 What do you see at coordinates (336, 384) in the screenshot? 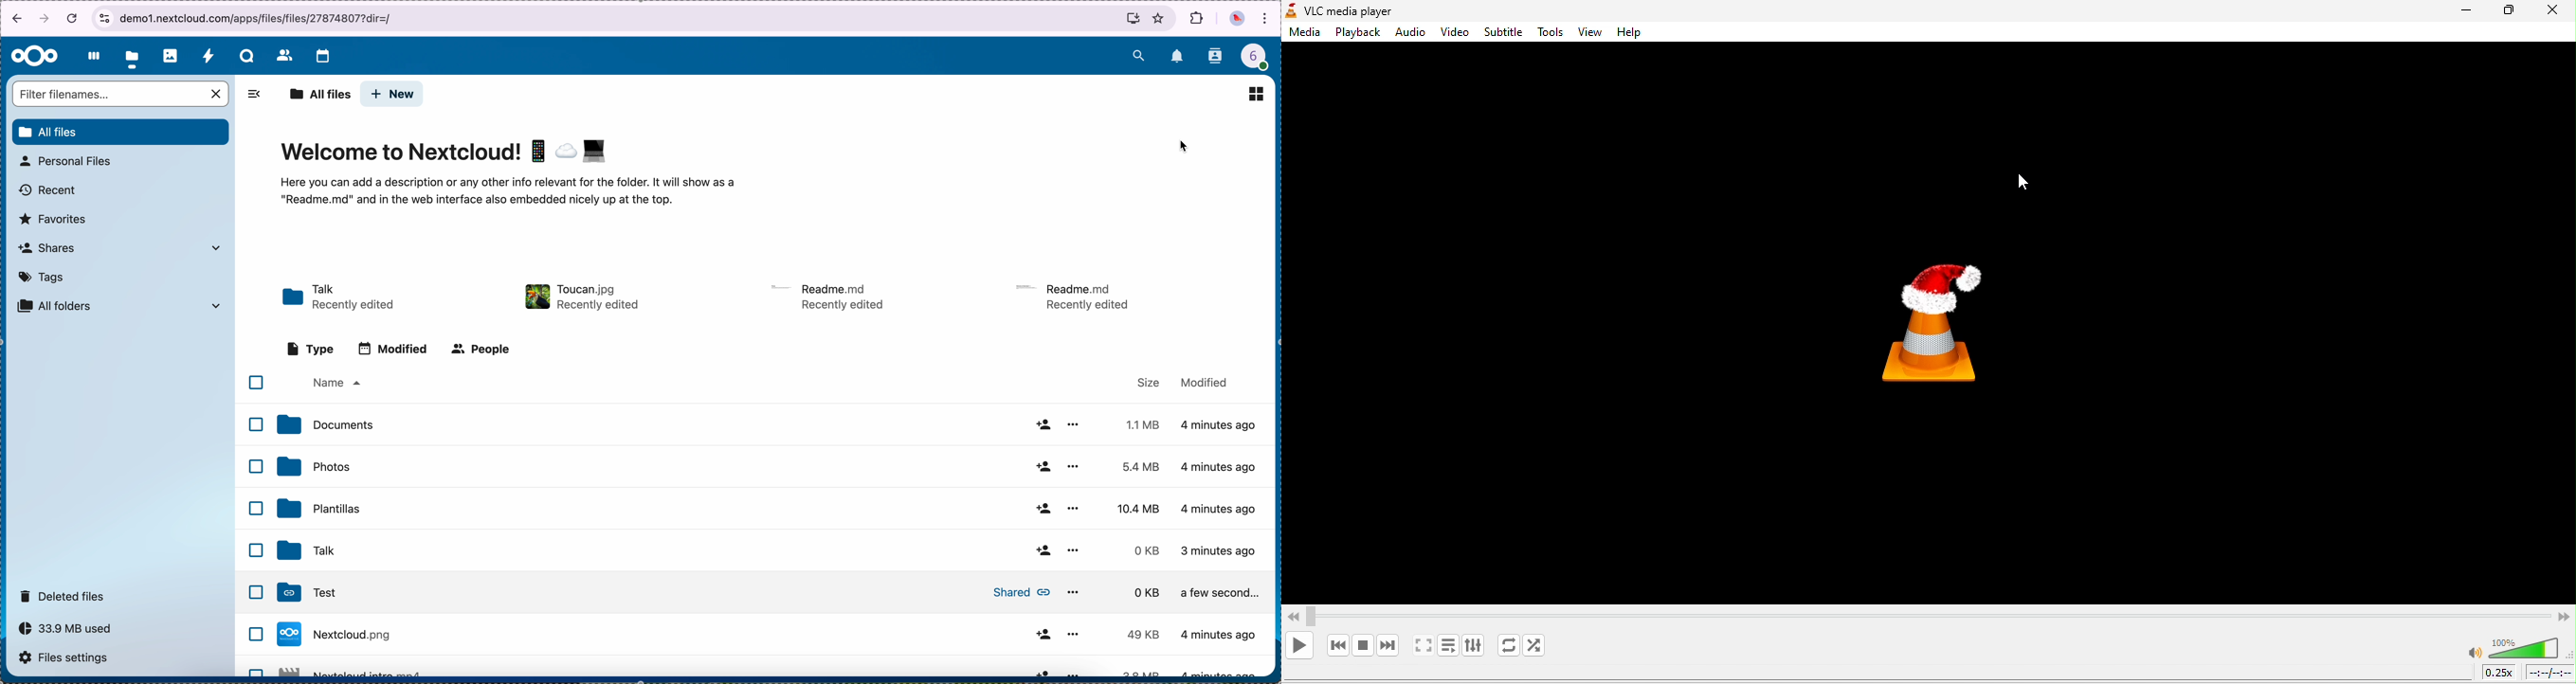
I see `name` at bounding box center [336, 384].